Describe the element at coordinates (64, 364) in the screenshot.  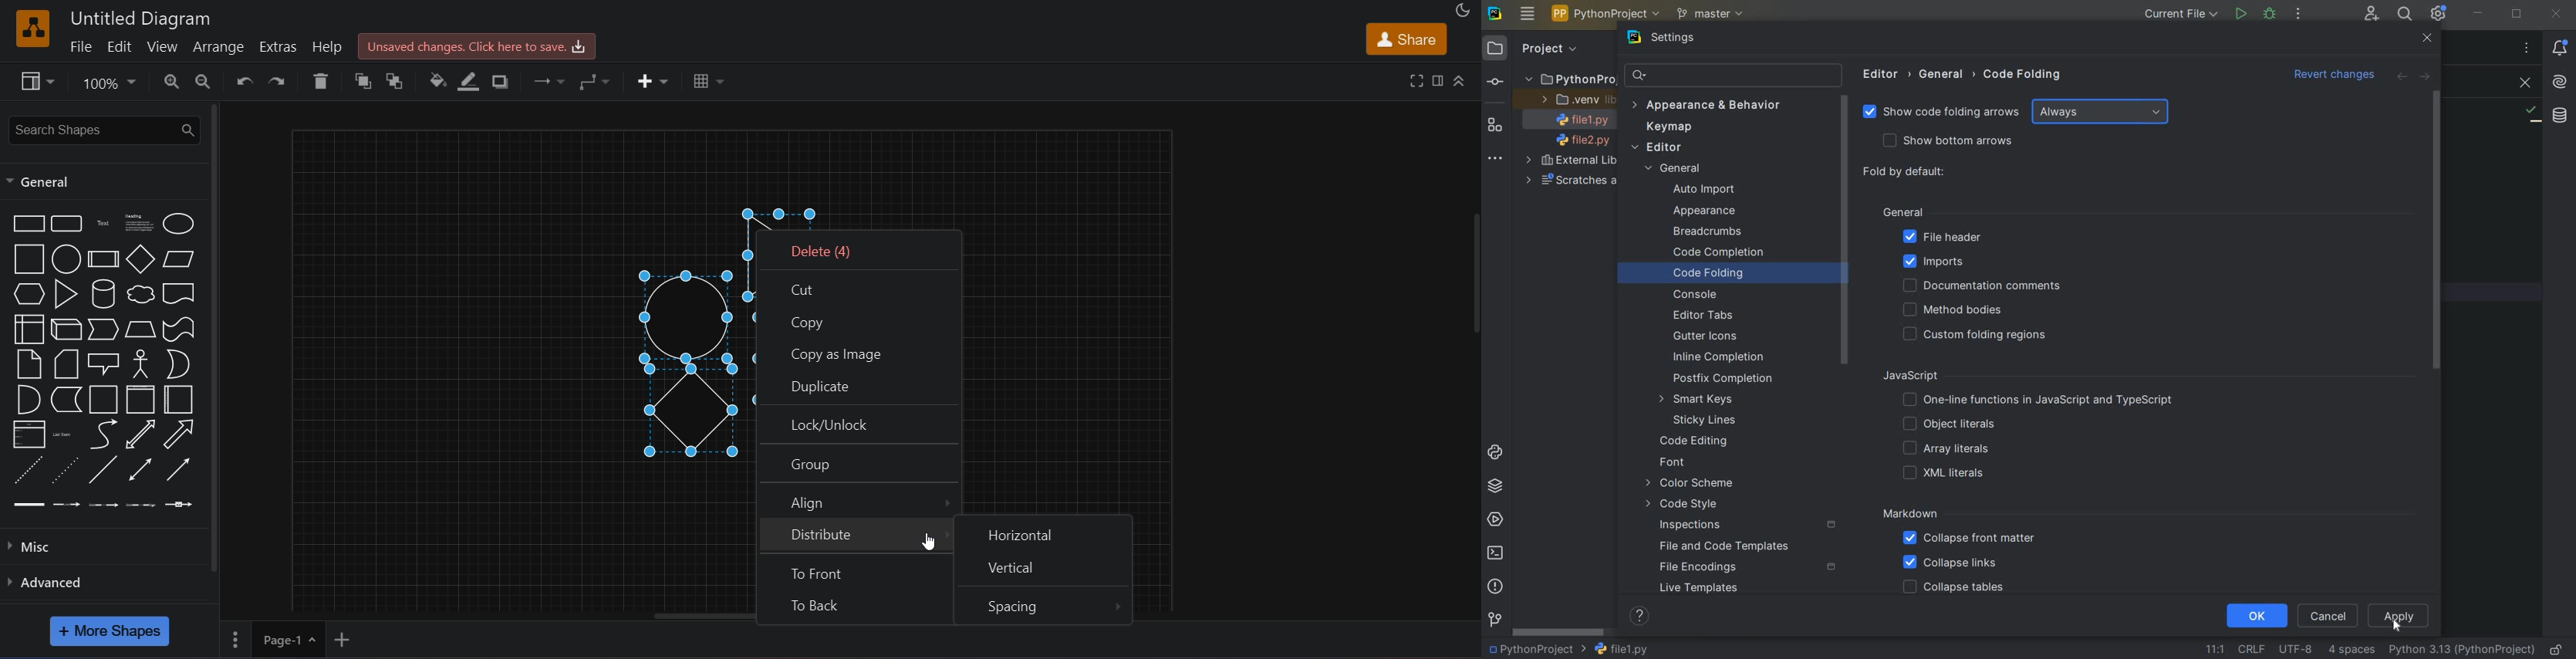
I see `card` at that location.